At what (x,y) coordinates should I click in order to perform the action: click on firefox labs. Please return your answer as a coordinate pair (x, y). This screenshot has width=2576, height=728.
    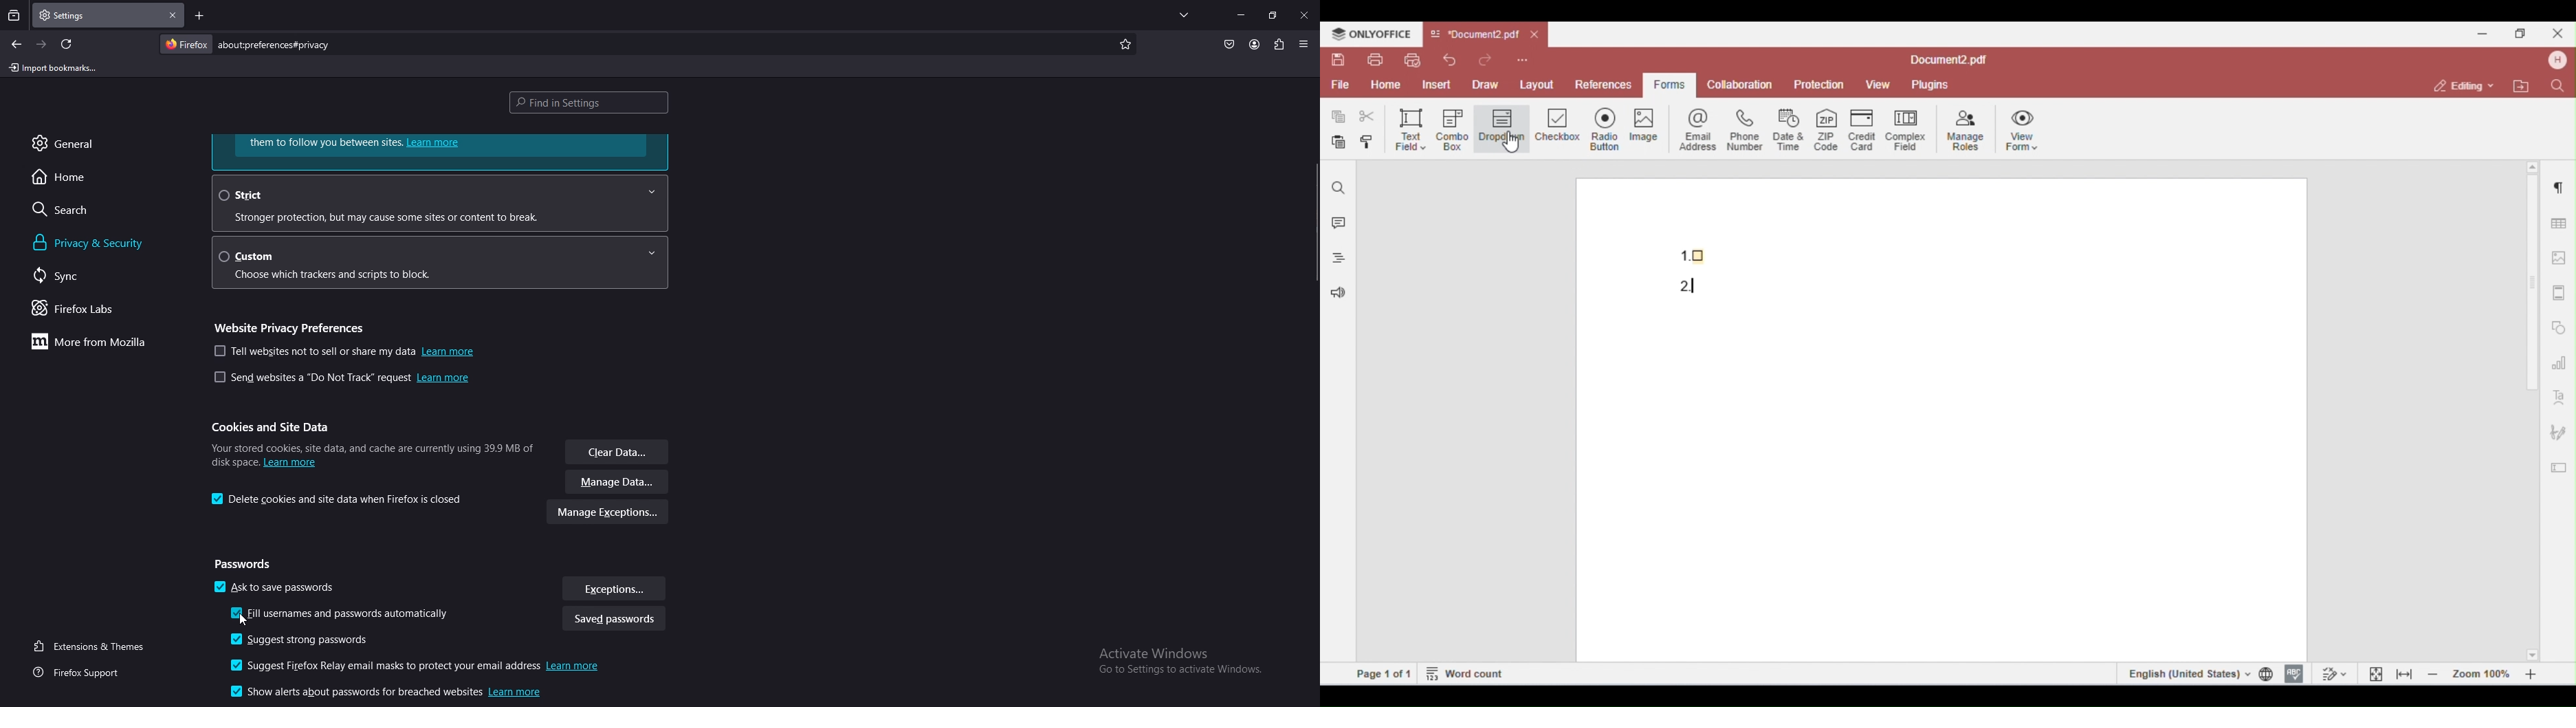
    Looking at the image, I should click on (87, 309).